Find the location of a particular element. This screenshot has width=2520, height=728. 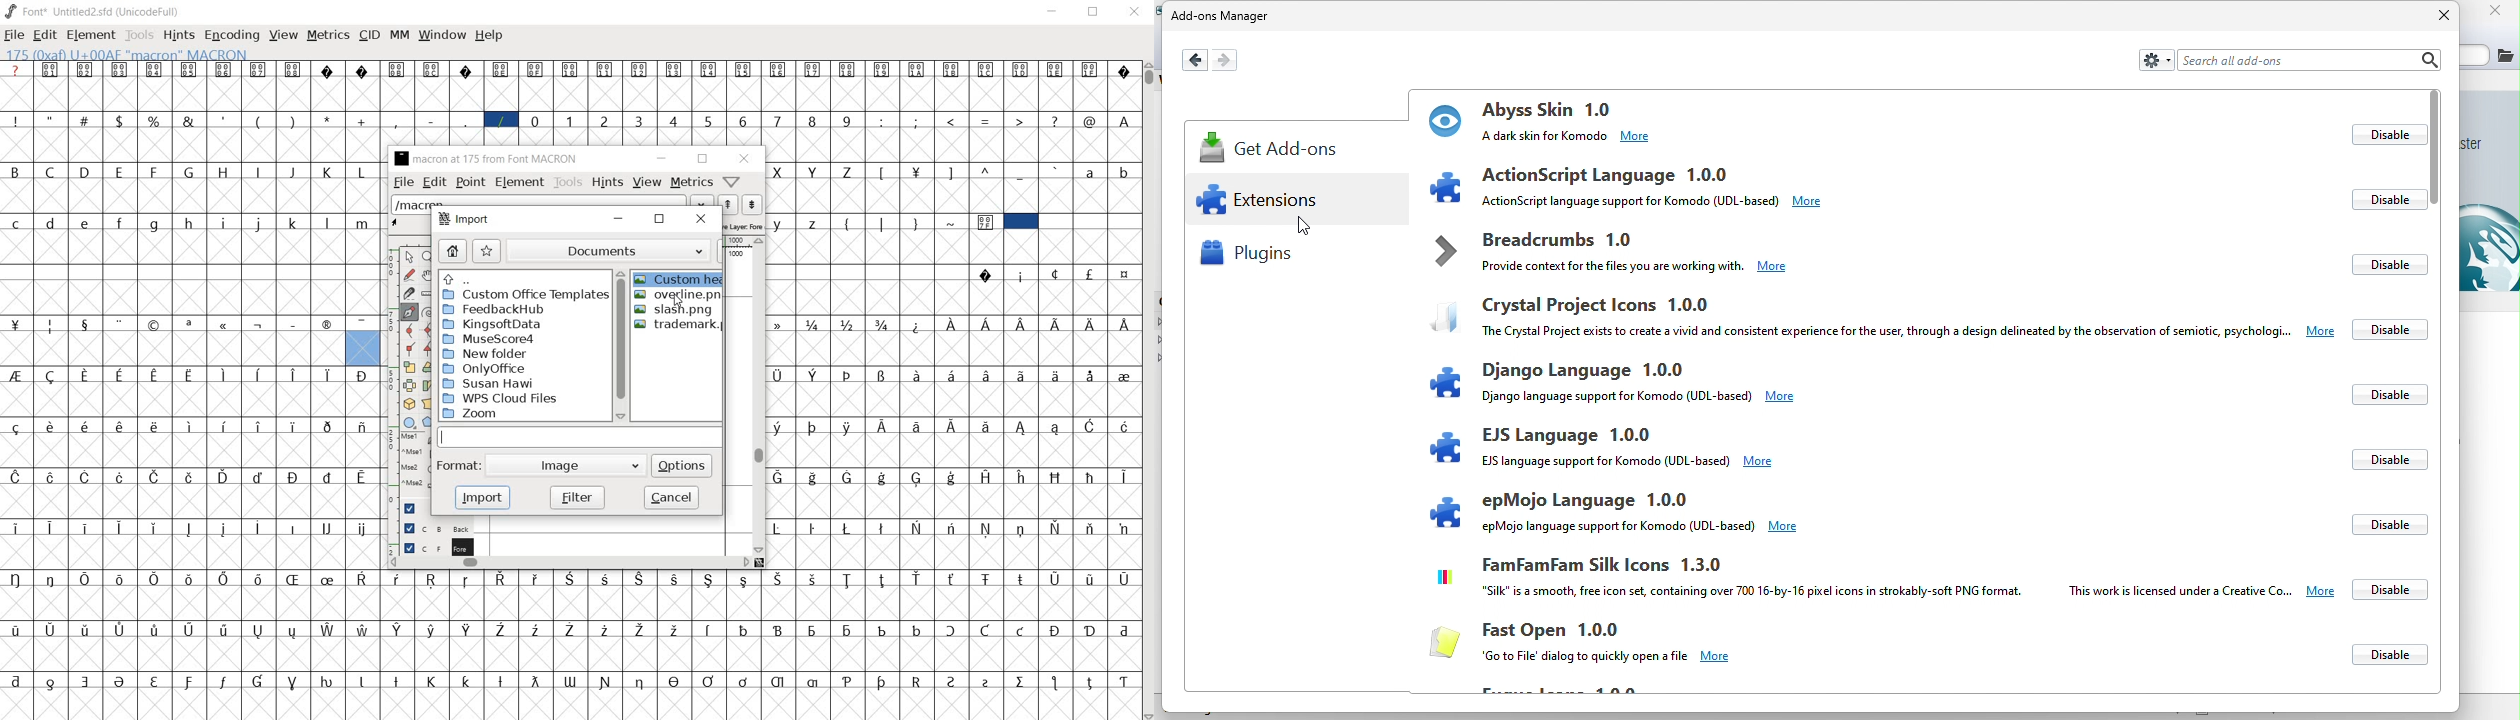

Symbol is located at coordinates (1090, 528).